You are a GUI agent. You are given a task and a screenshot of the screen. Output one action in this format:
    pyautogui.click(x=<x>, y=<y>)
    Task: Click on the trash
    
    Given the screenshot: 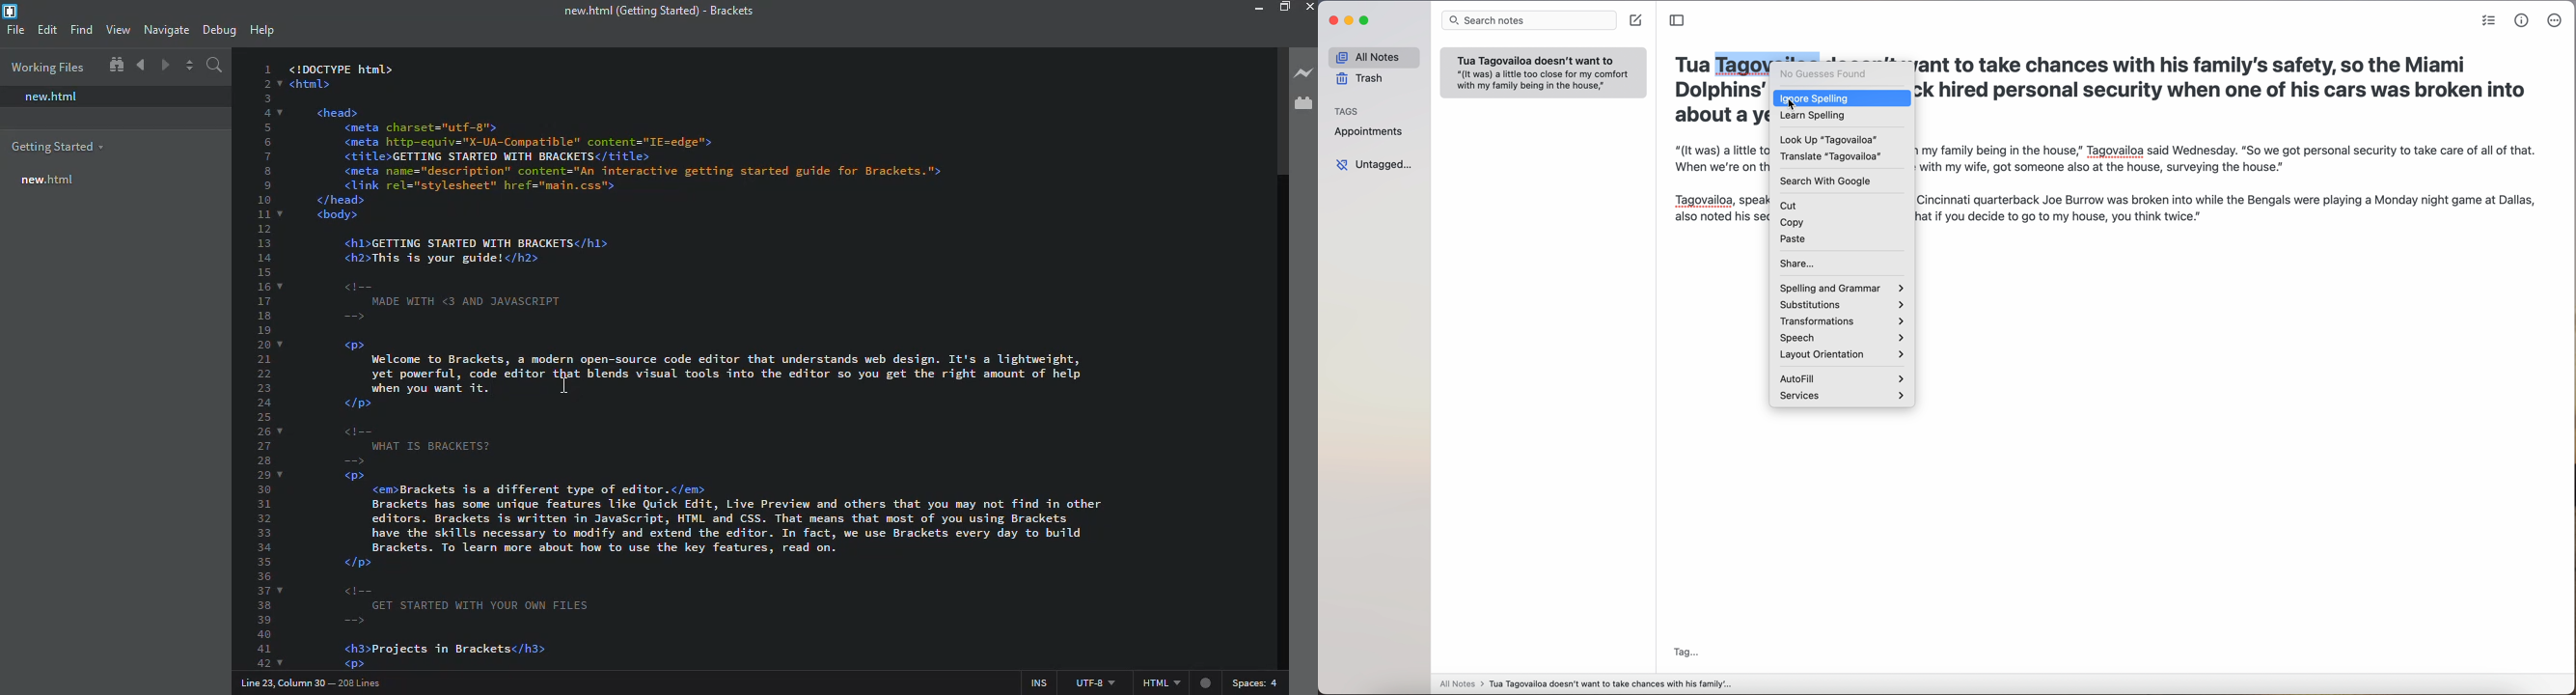 What is the action you would take?
    pyautogui.click(x=1358, y=78)
    